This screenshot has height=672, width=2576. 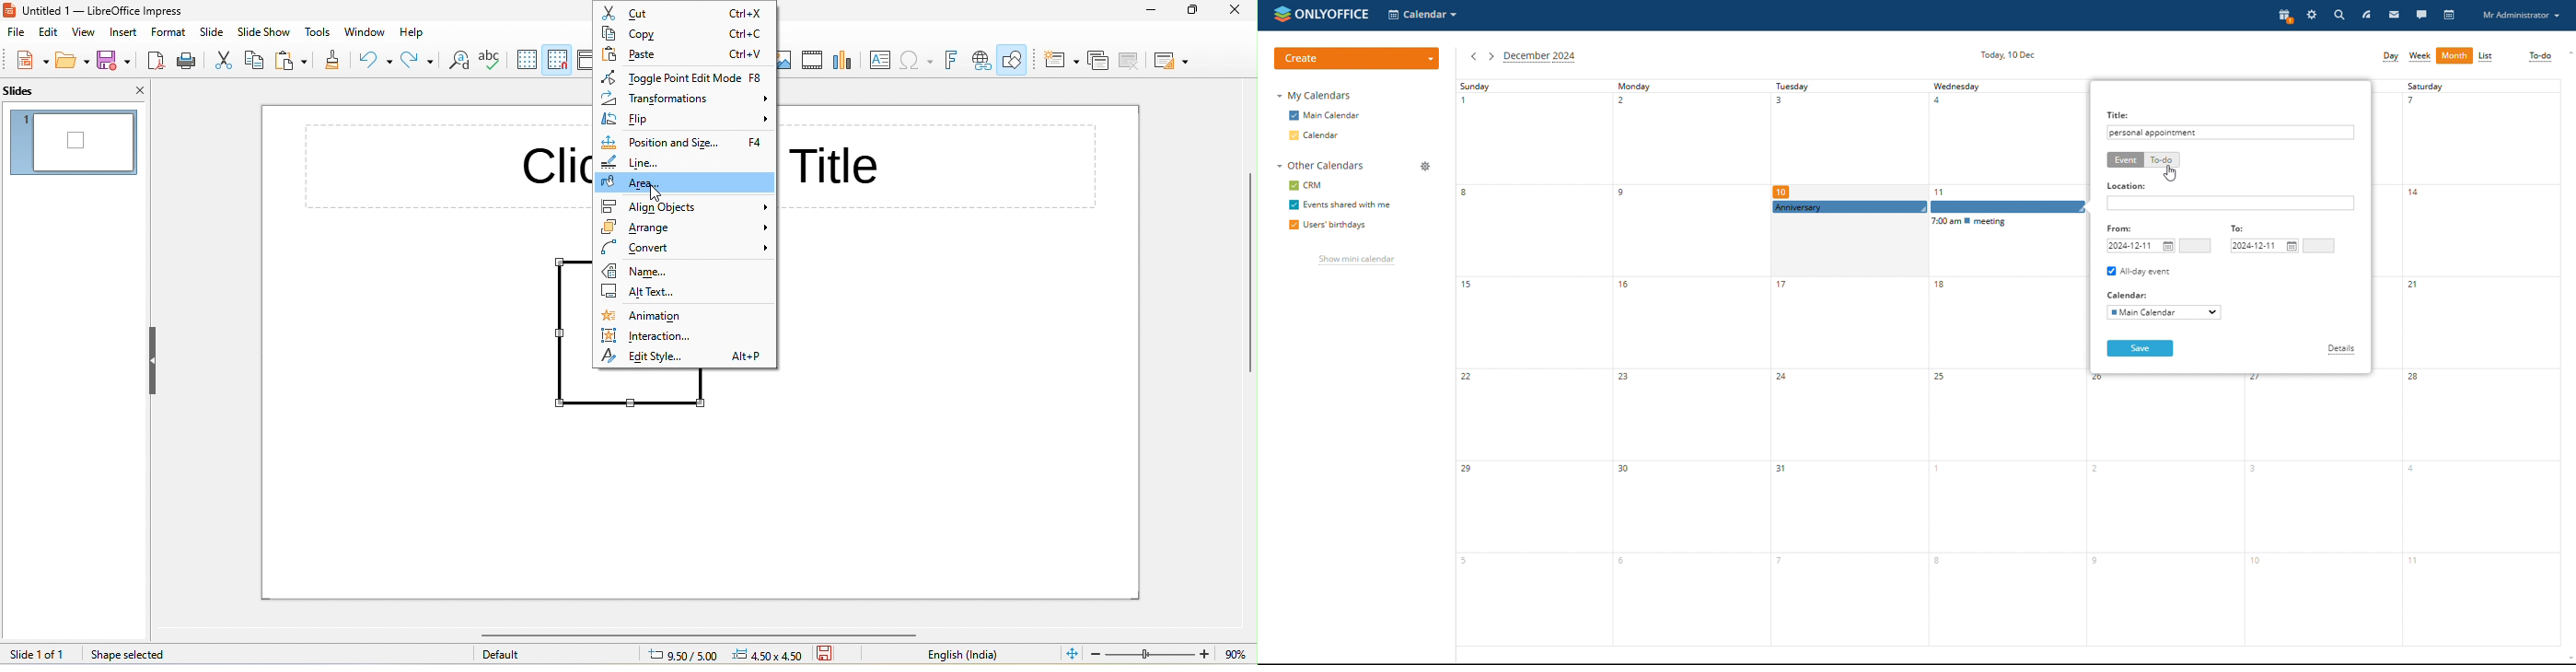 I want to click on export pdf, so click(x=156, y=60).